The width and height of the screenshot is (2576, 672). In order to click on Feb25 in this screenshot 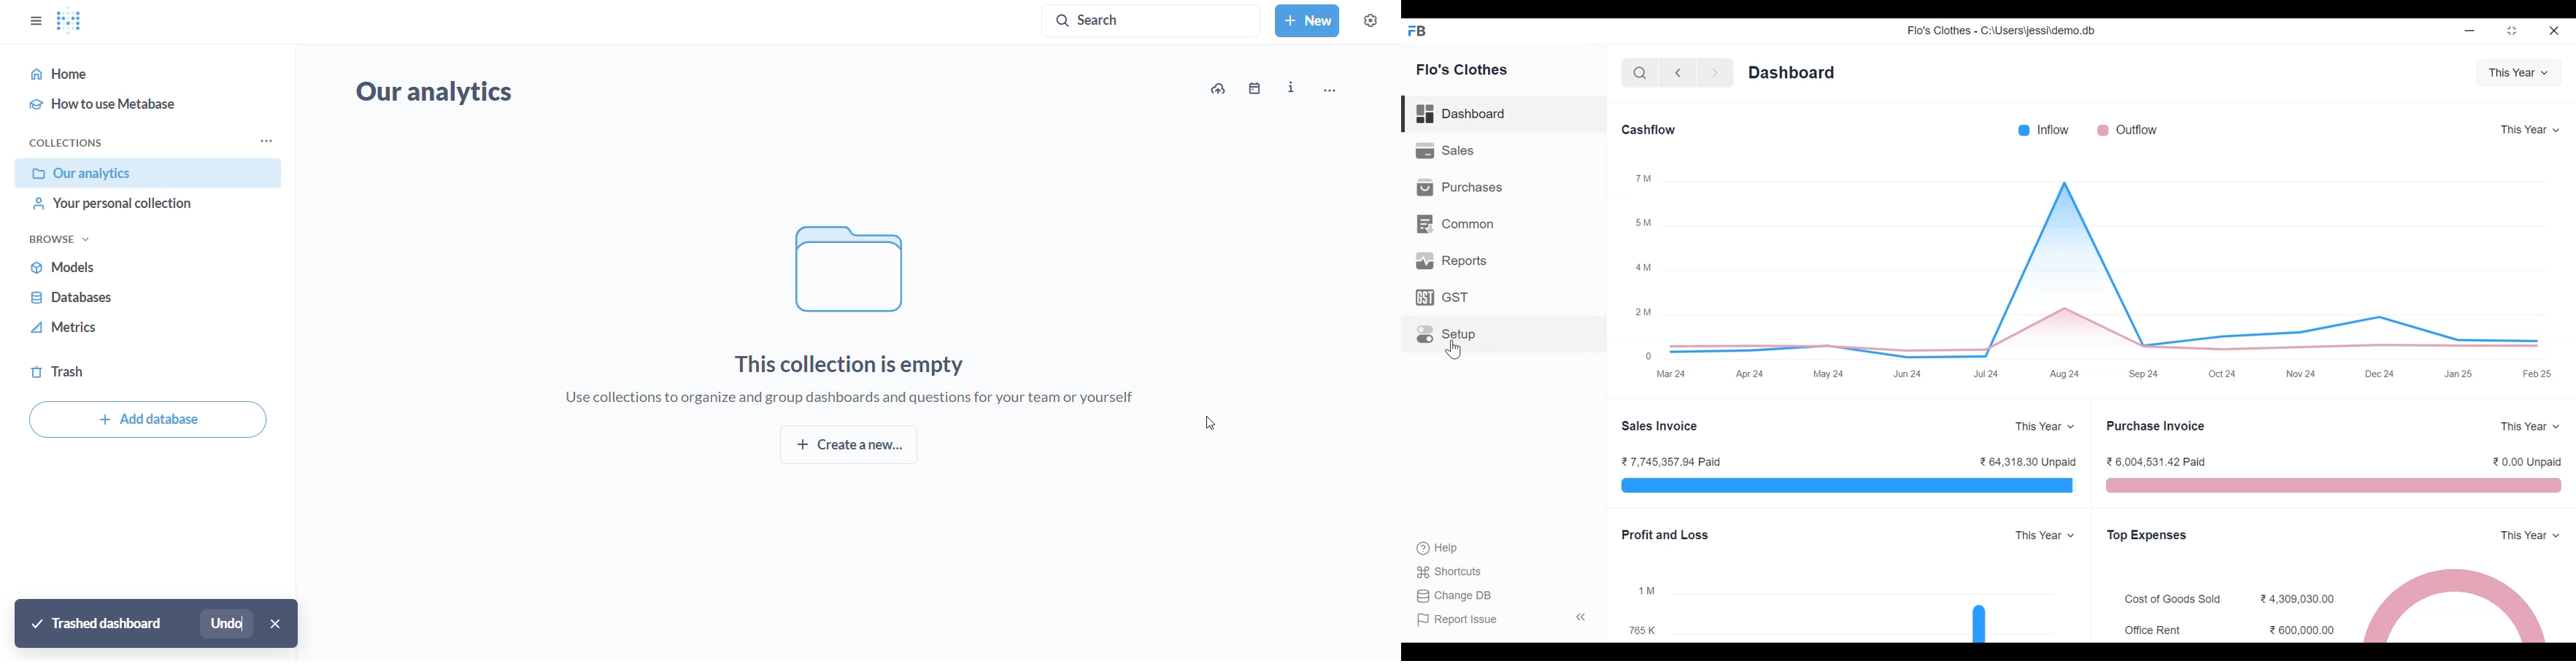, I will do `click(2537, 373)`.